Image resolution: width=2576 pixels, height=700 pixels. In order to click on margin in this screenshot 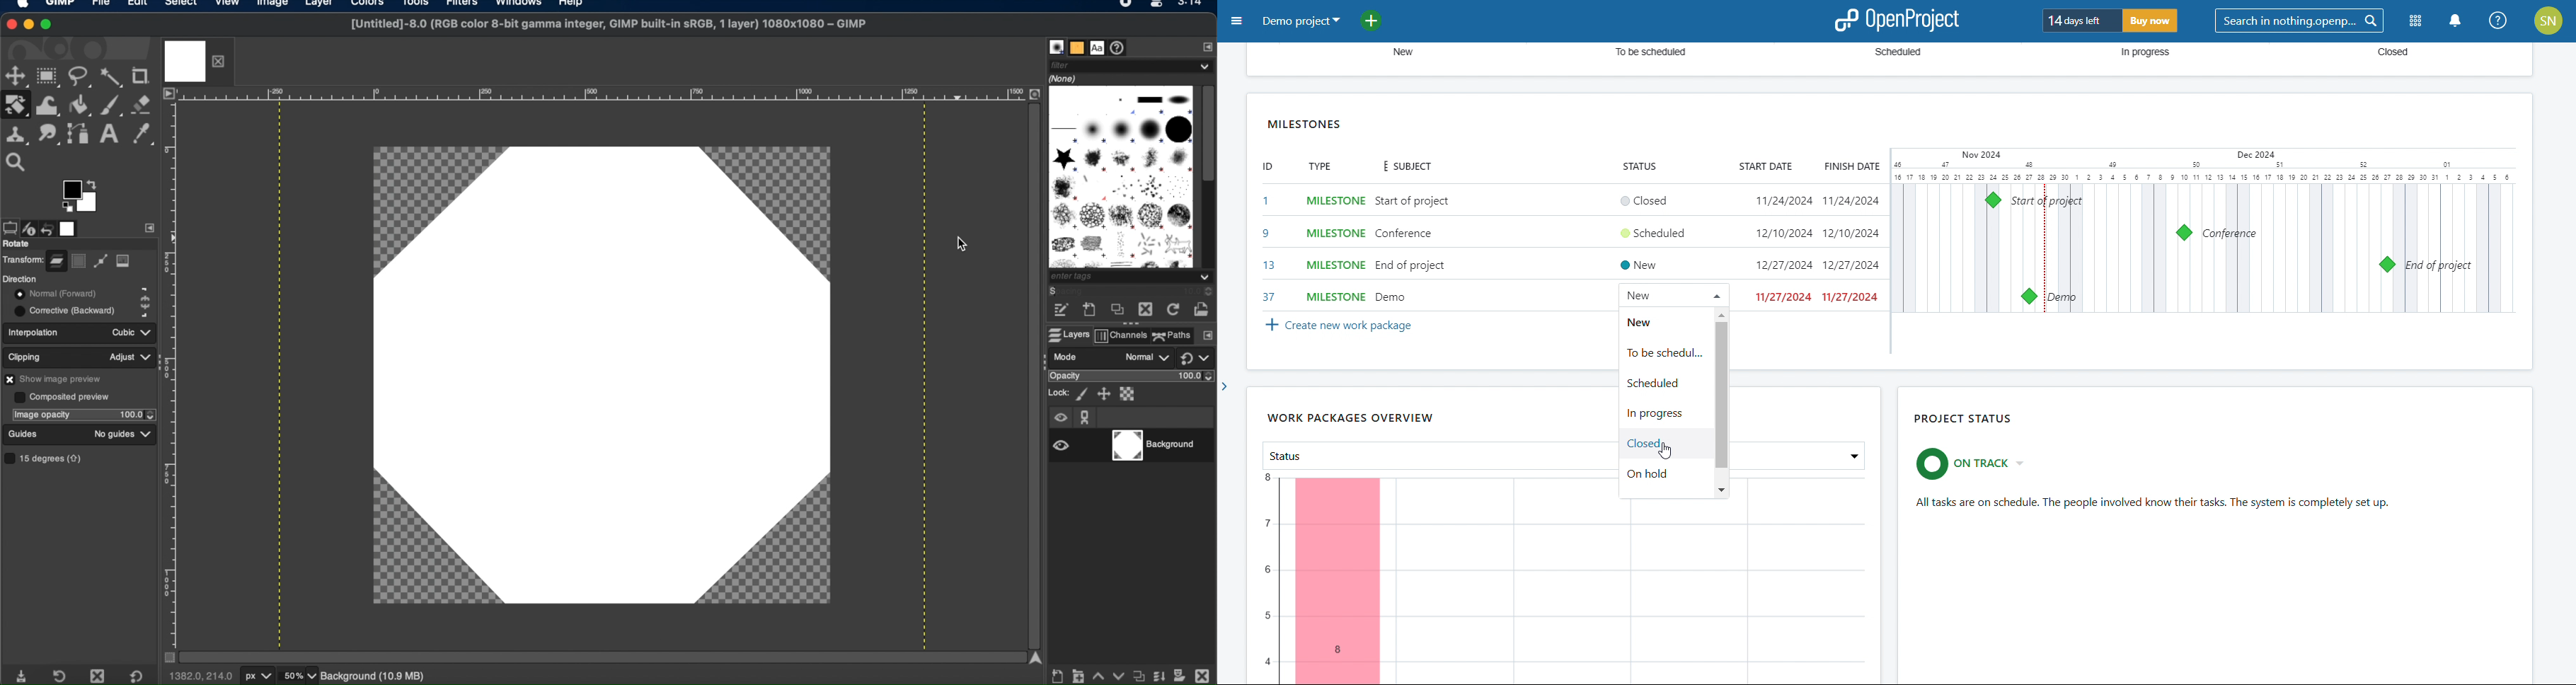, I will do `click(602, 95)`.